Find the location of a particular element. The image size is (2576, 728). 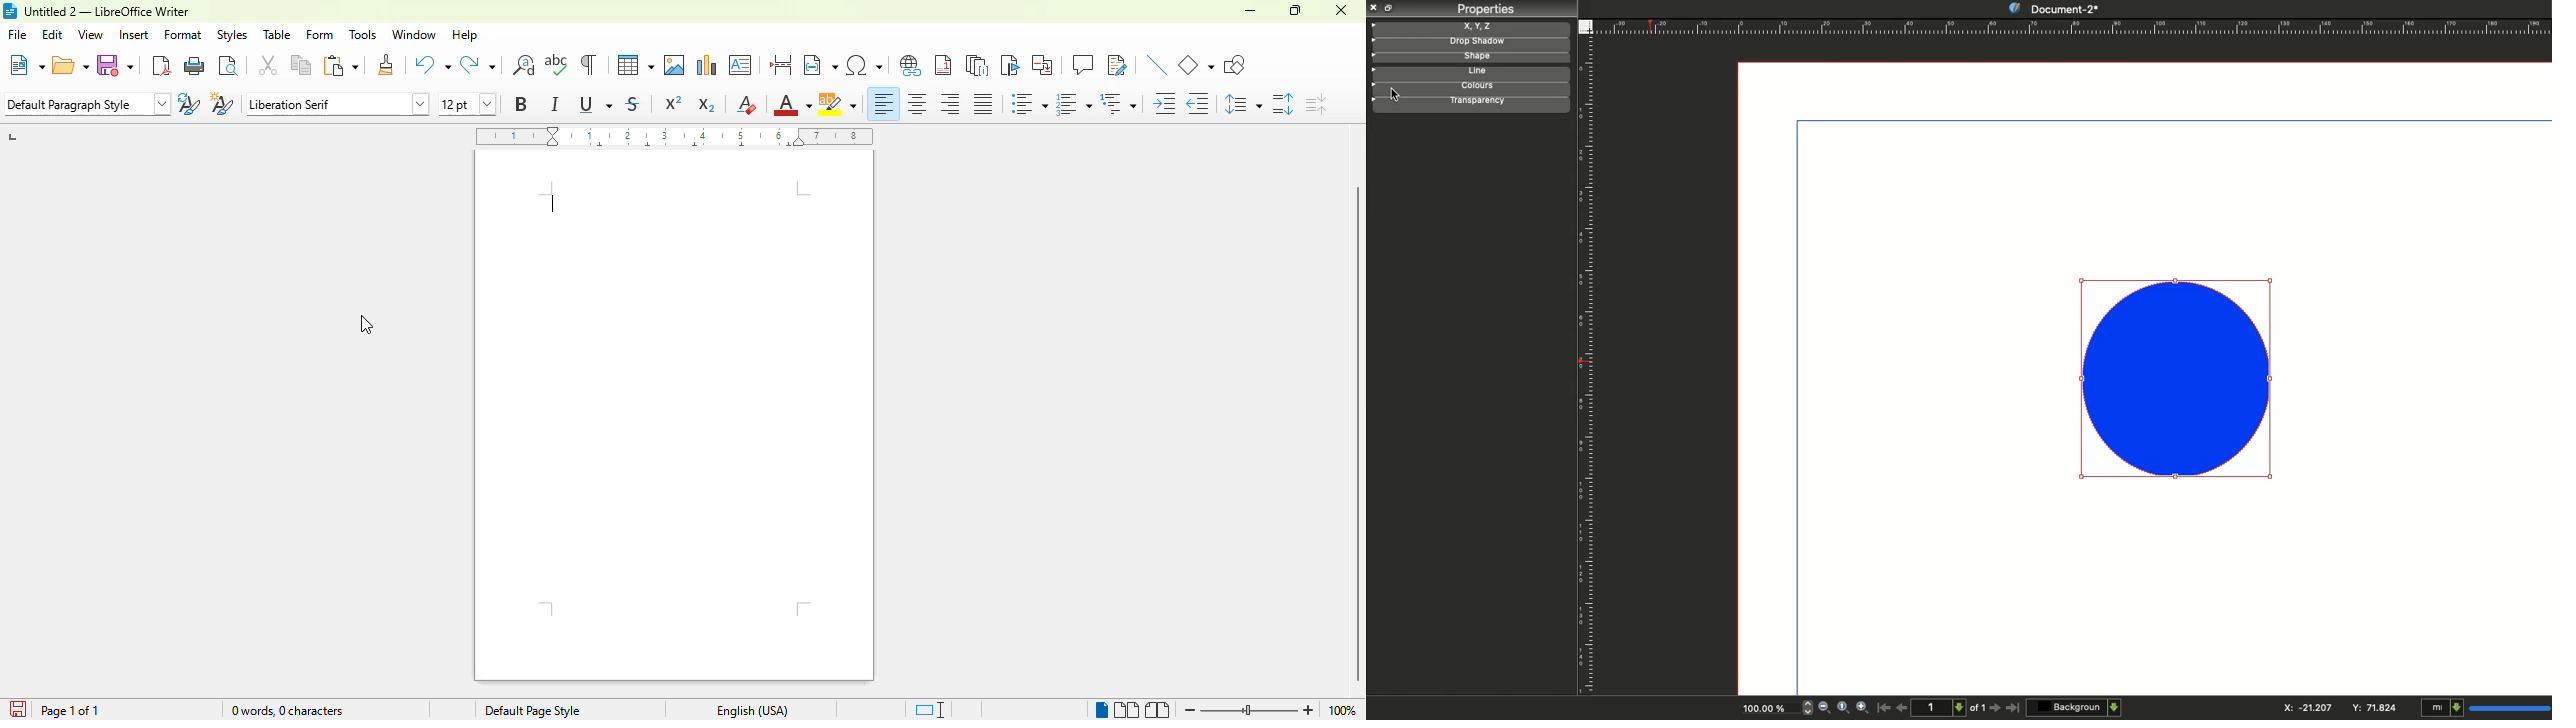

Zoom to is located at coordinates (1843, 707).